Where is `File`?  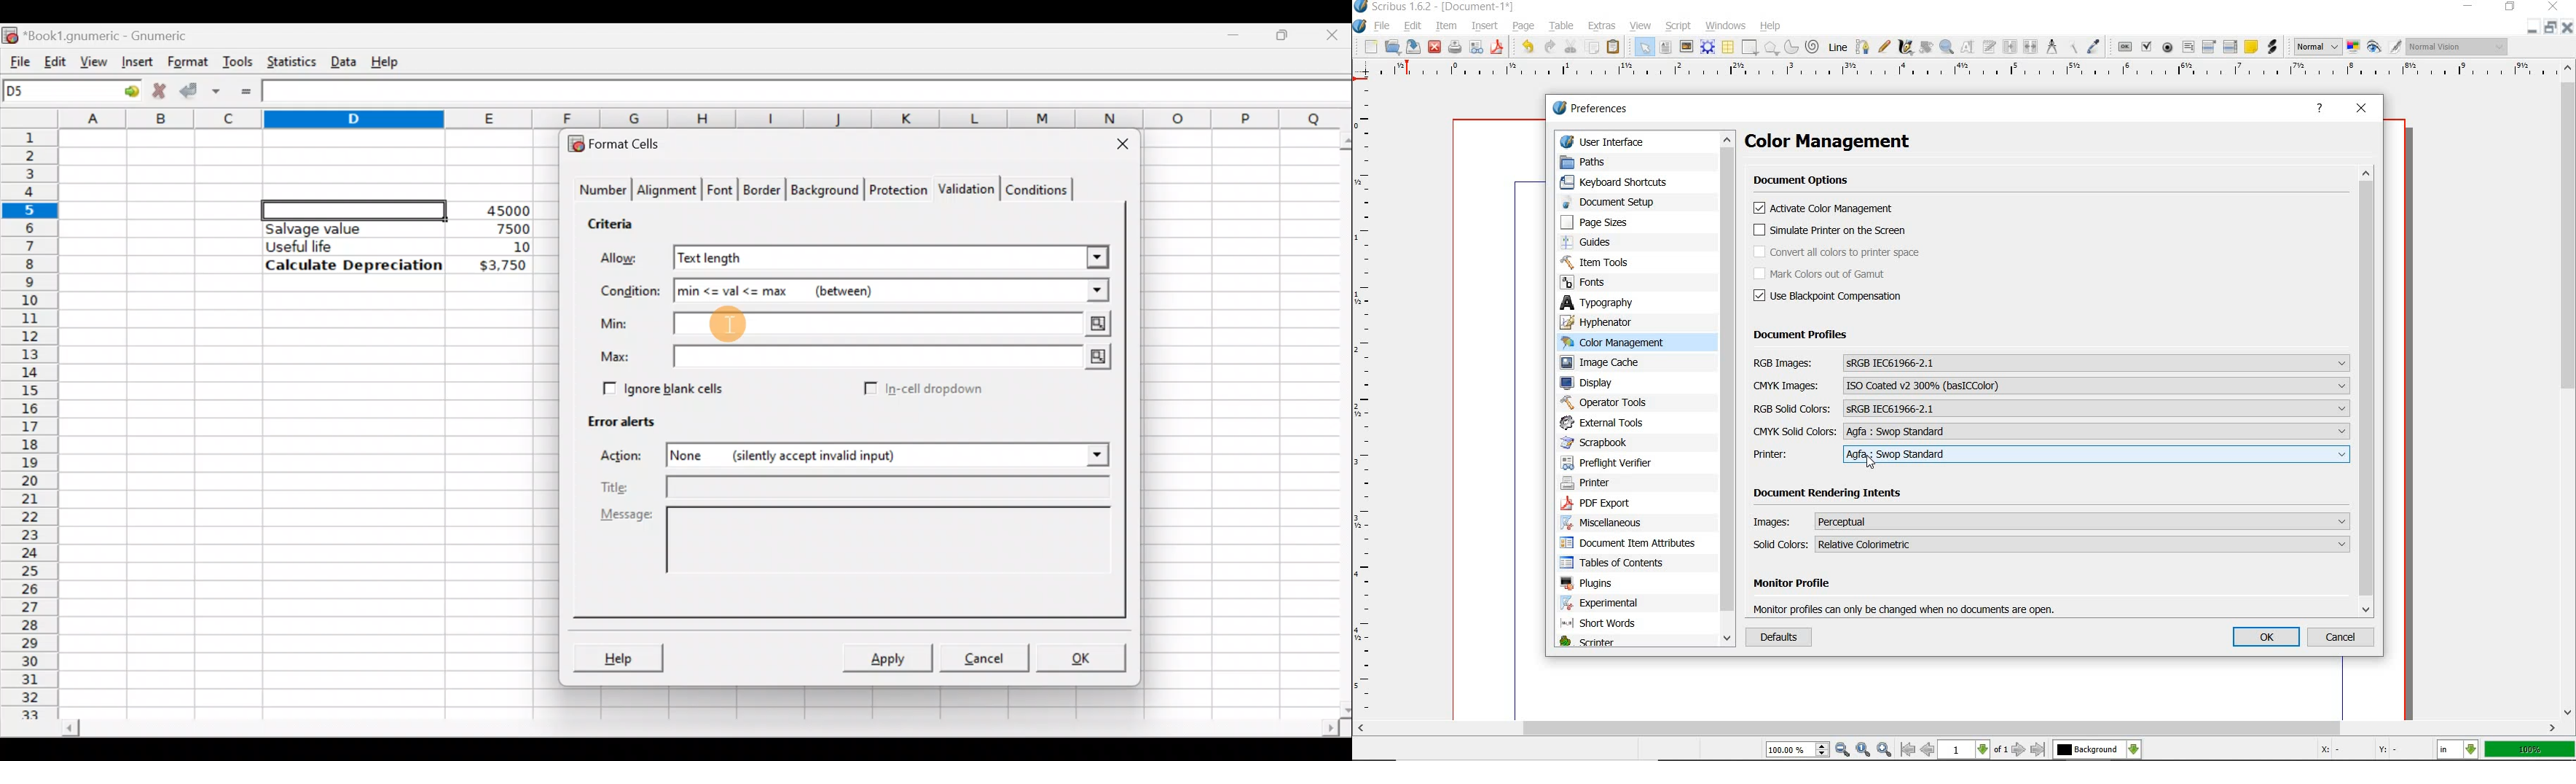
File is located at coordinates (15, 58).